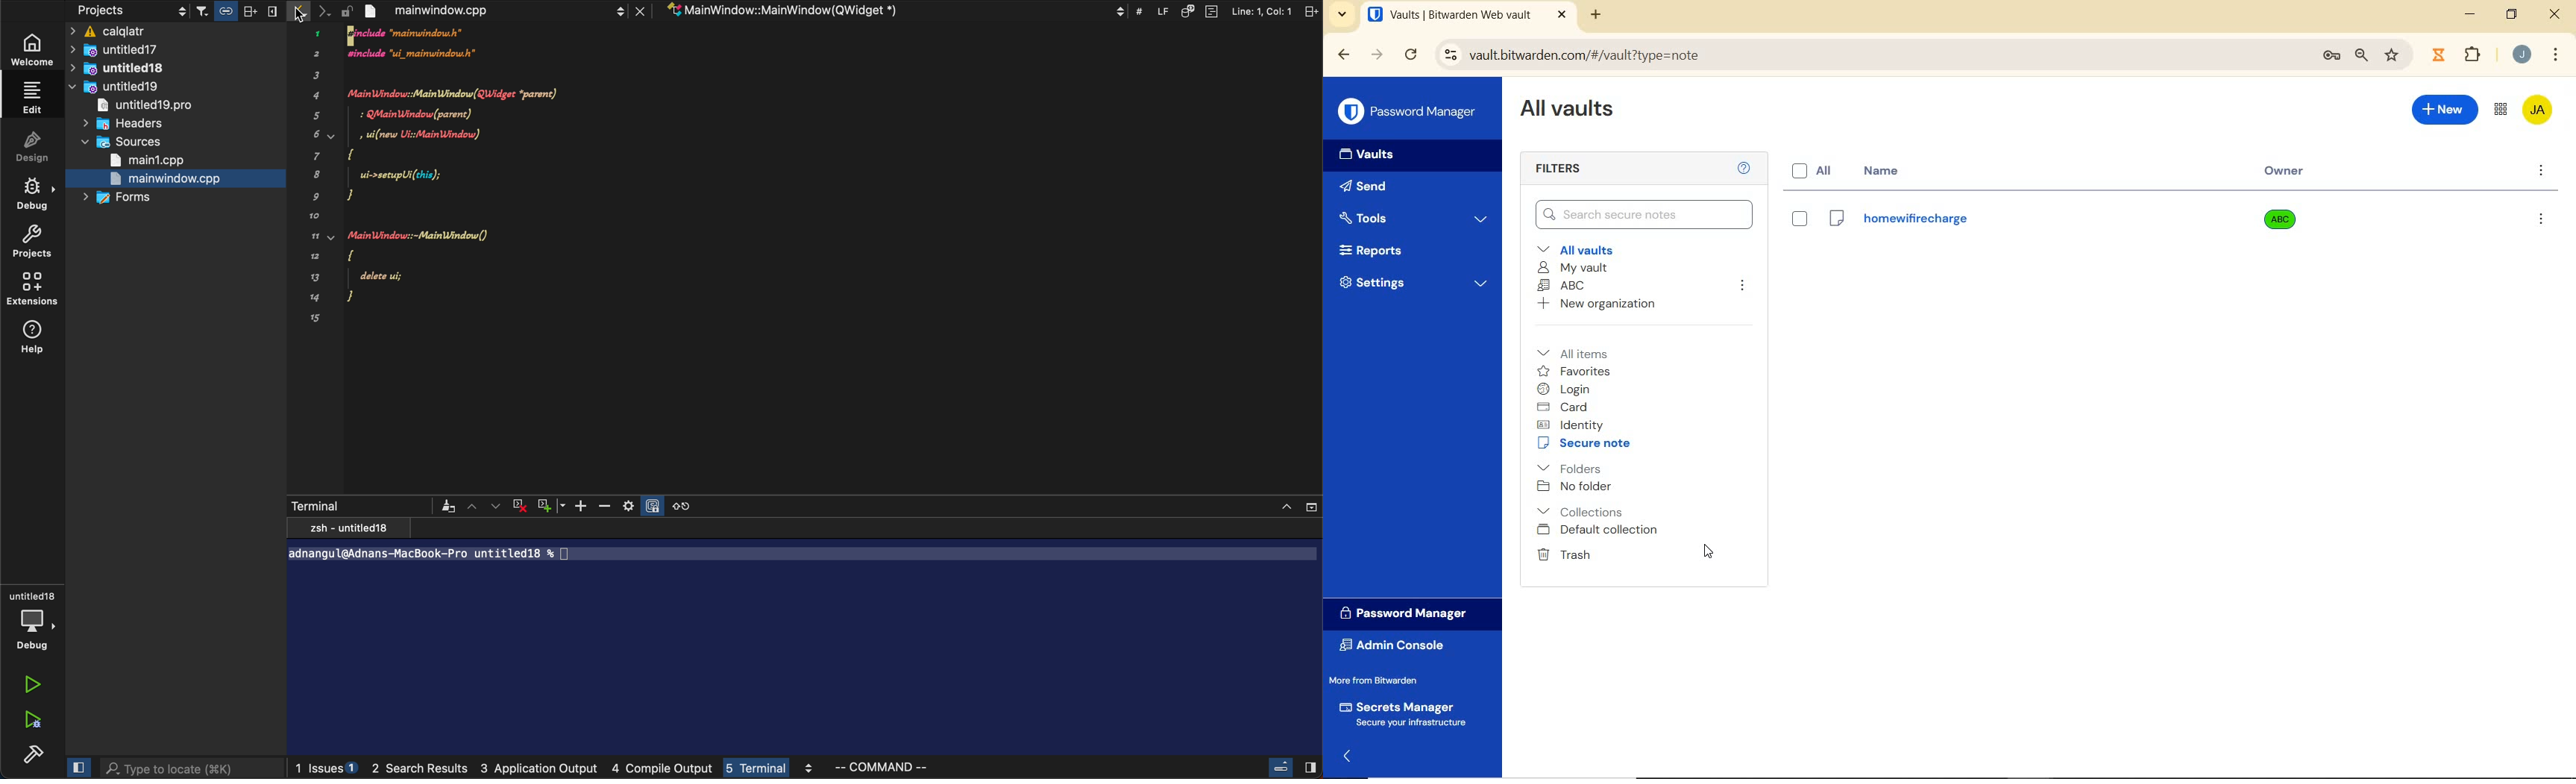  I want to click on expand/collapse, so click(1342, 759).